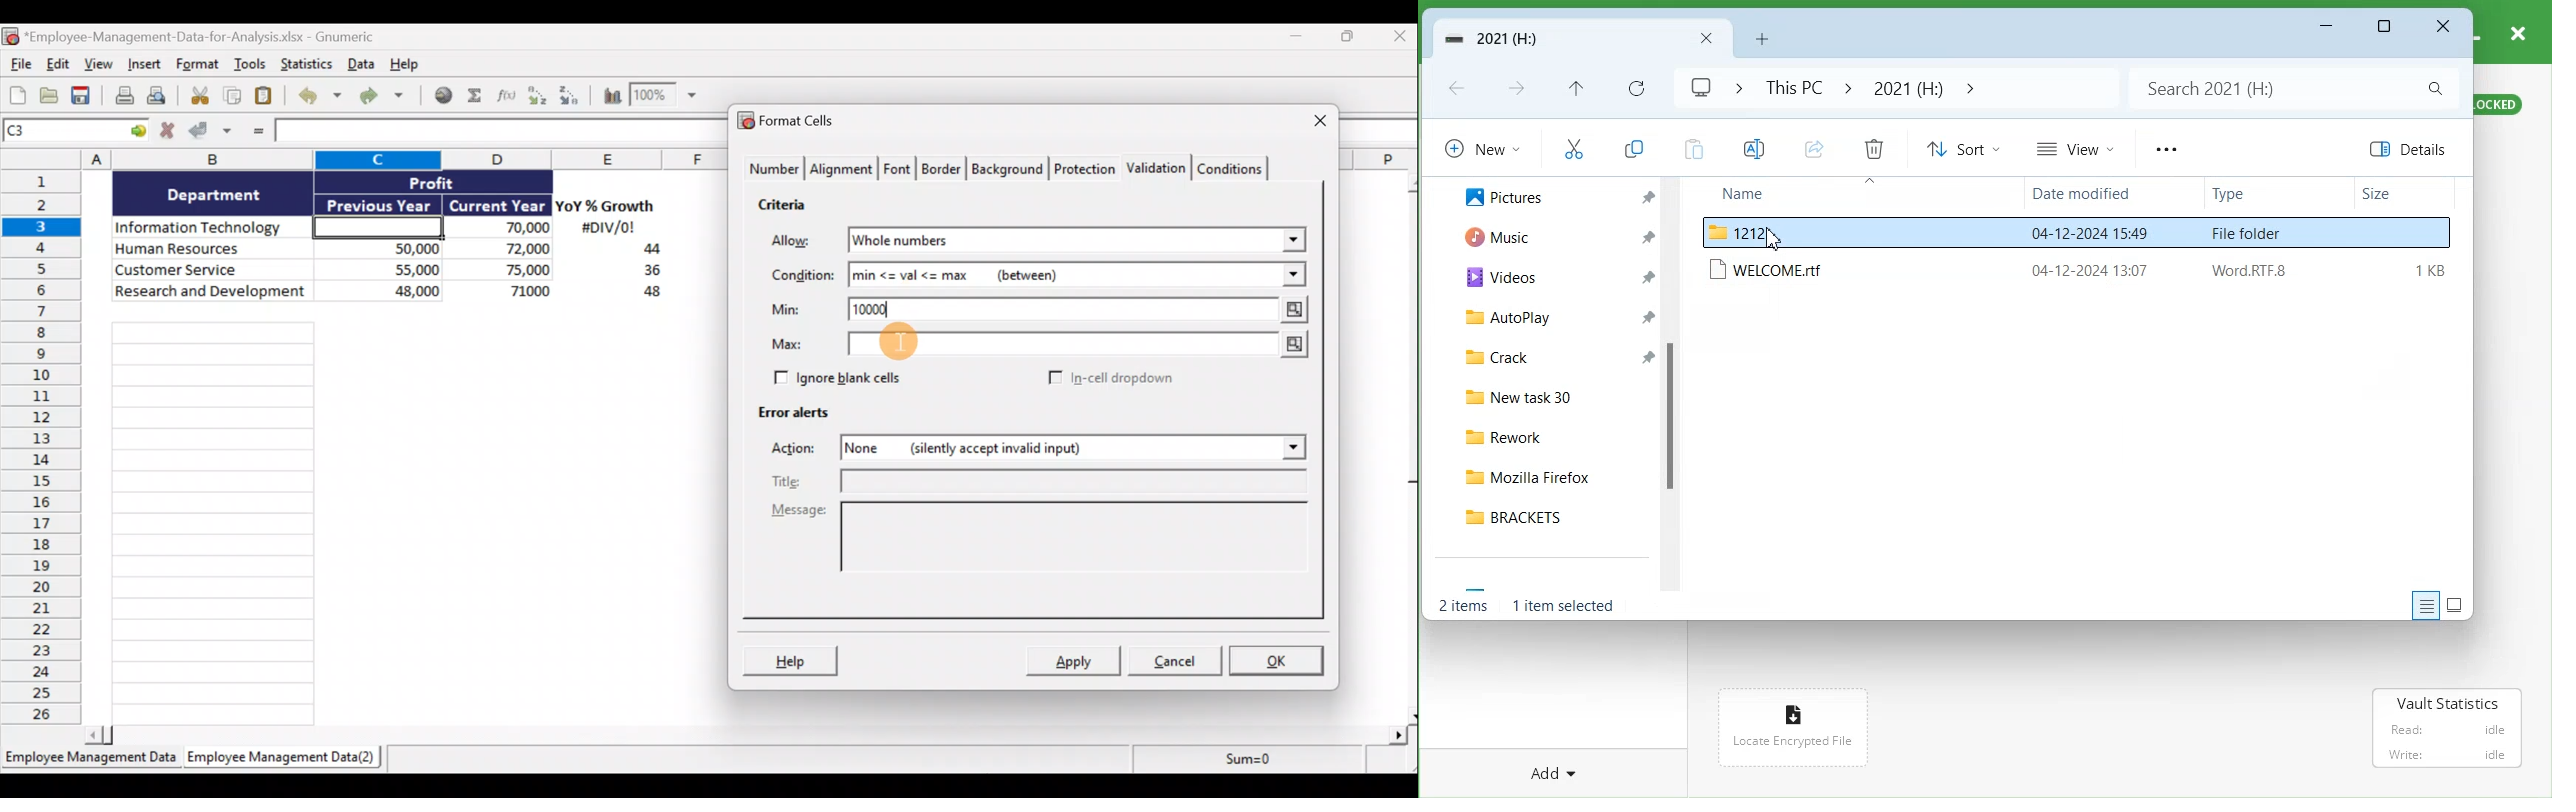 The image size is (2576, 812). I want to click on Text, so click(1465, 604).